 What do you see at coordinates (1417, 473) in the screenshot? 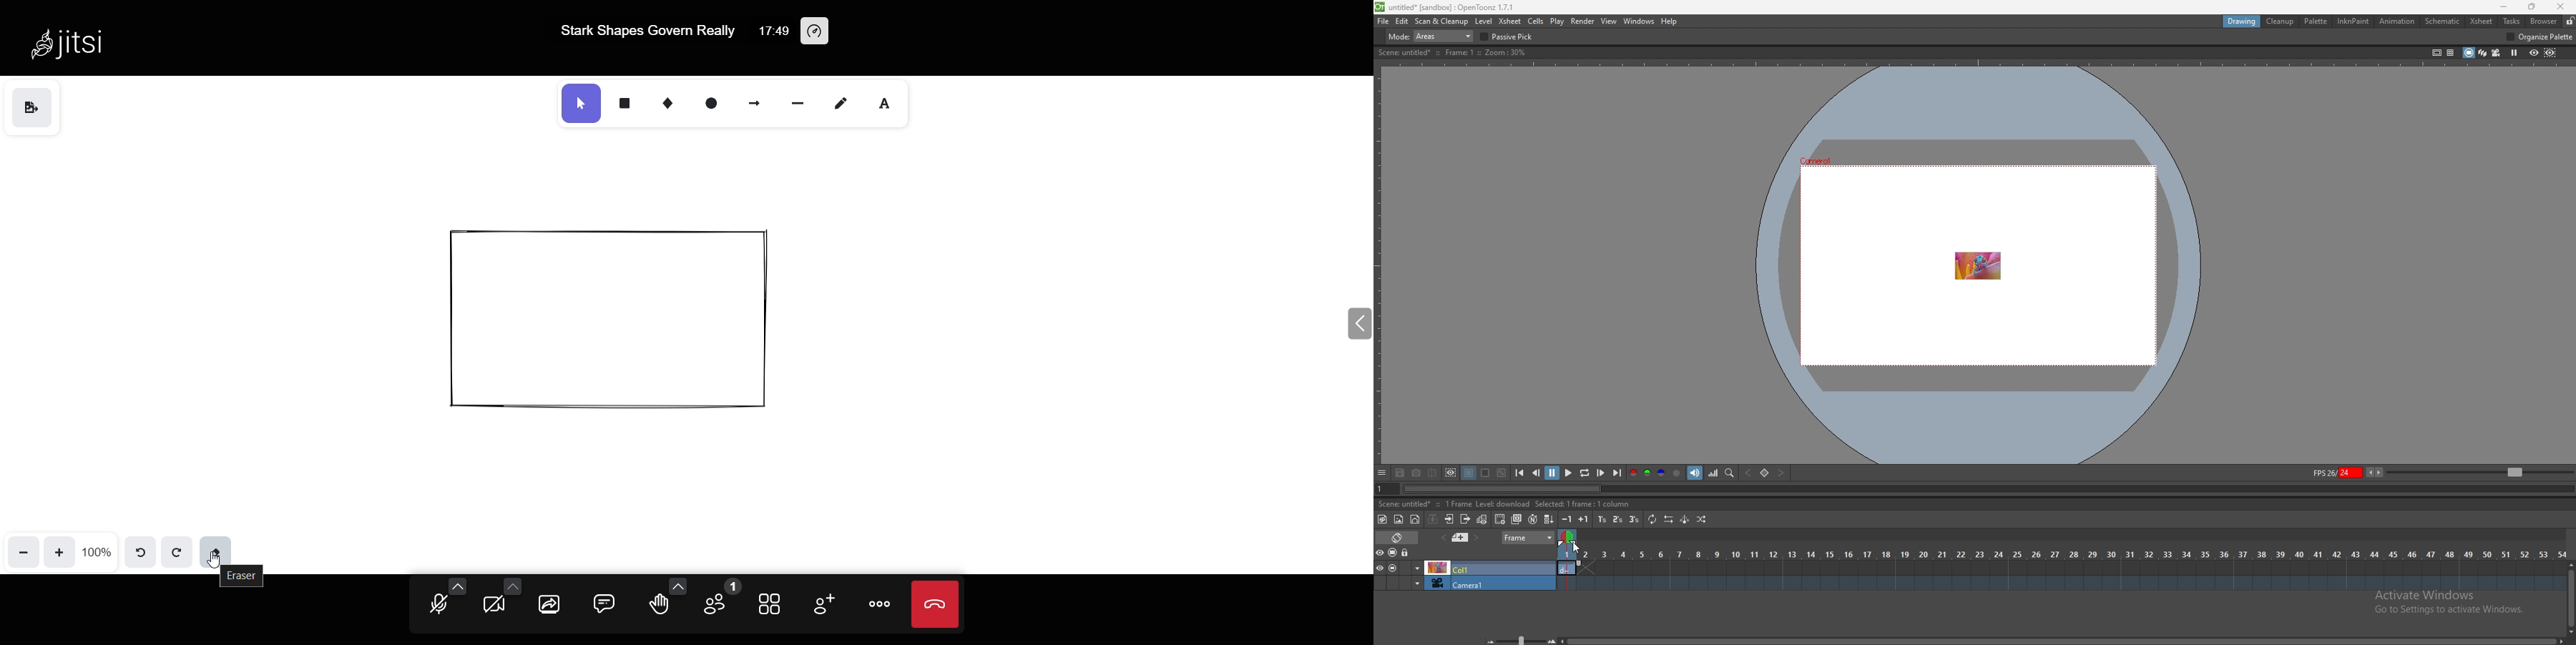
I see `snapshot` at bounding box center [1417, 473].